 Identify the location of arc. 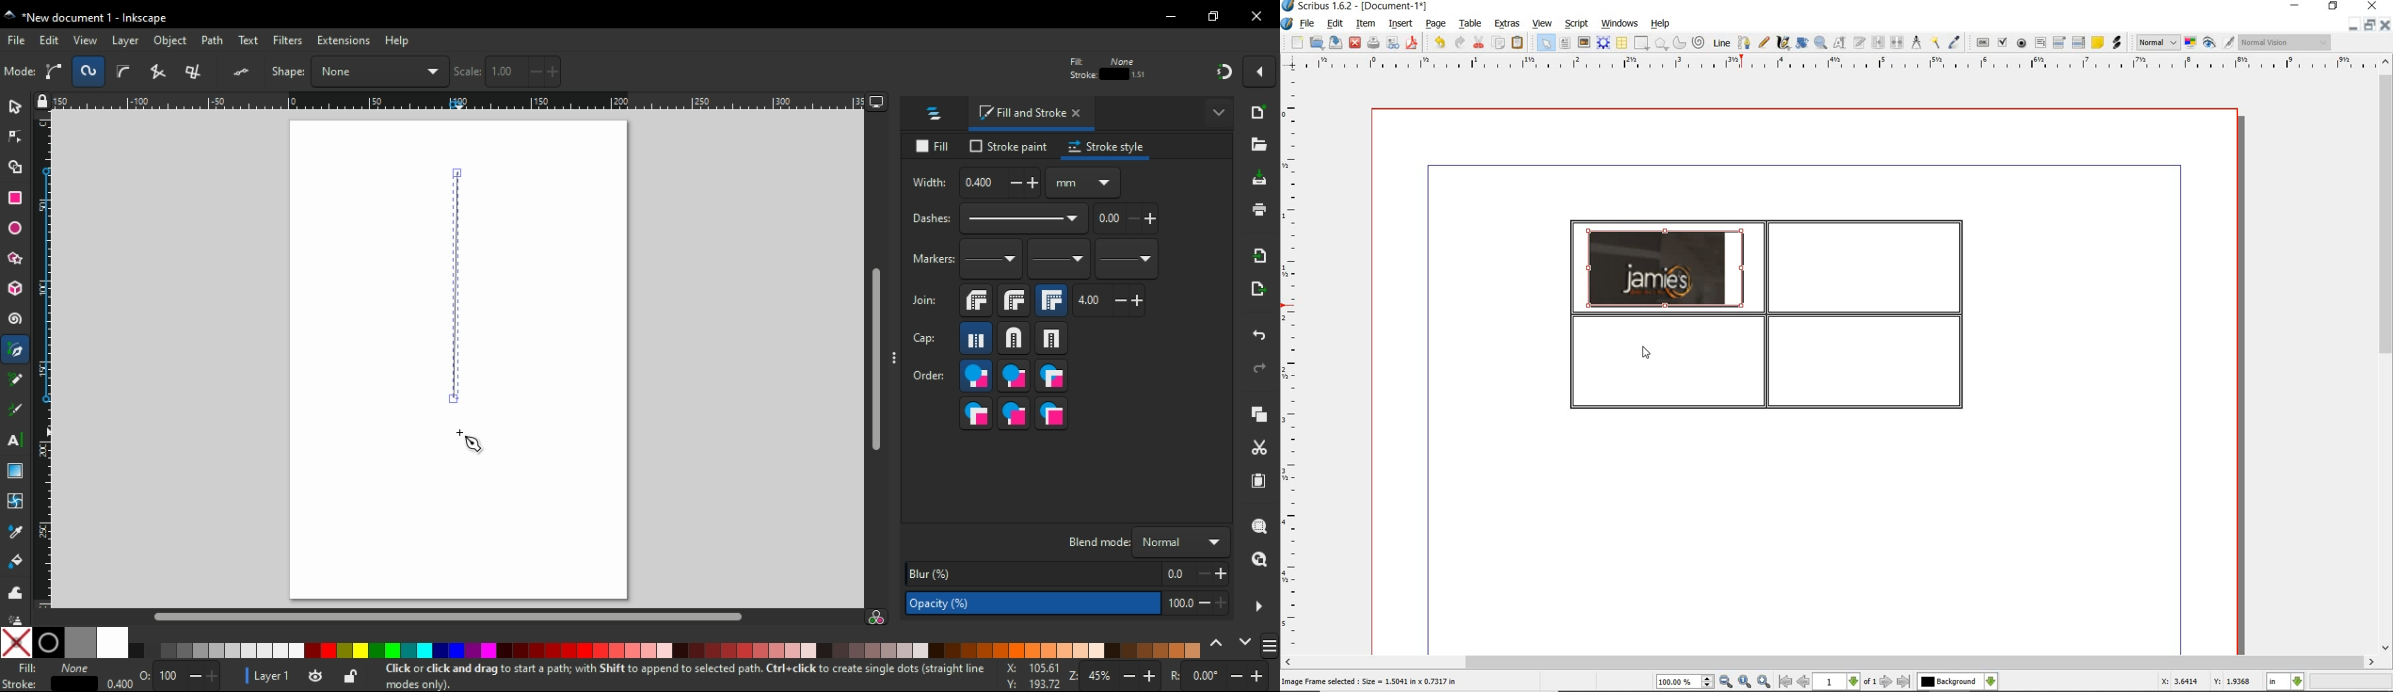
(1681, 44).